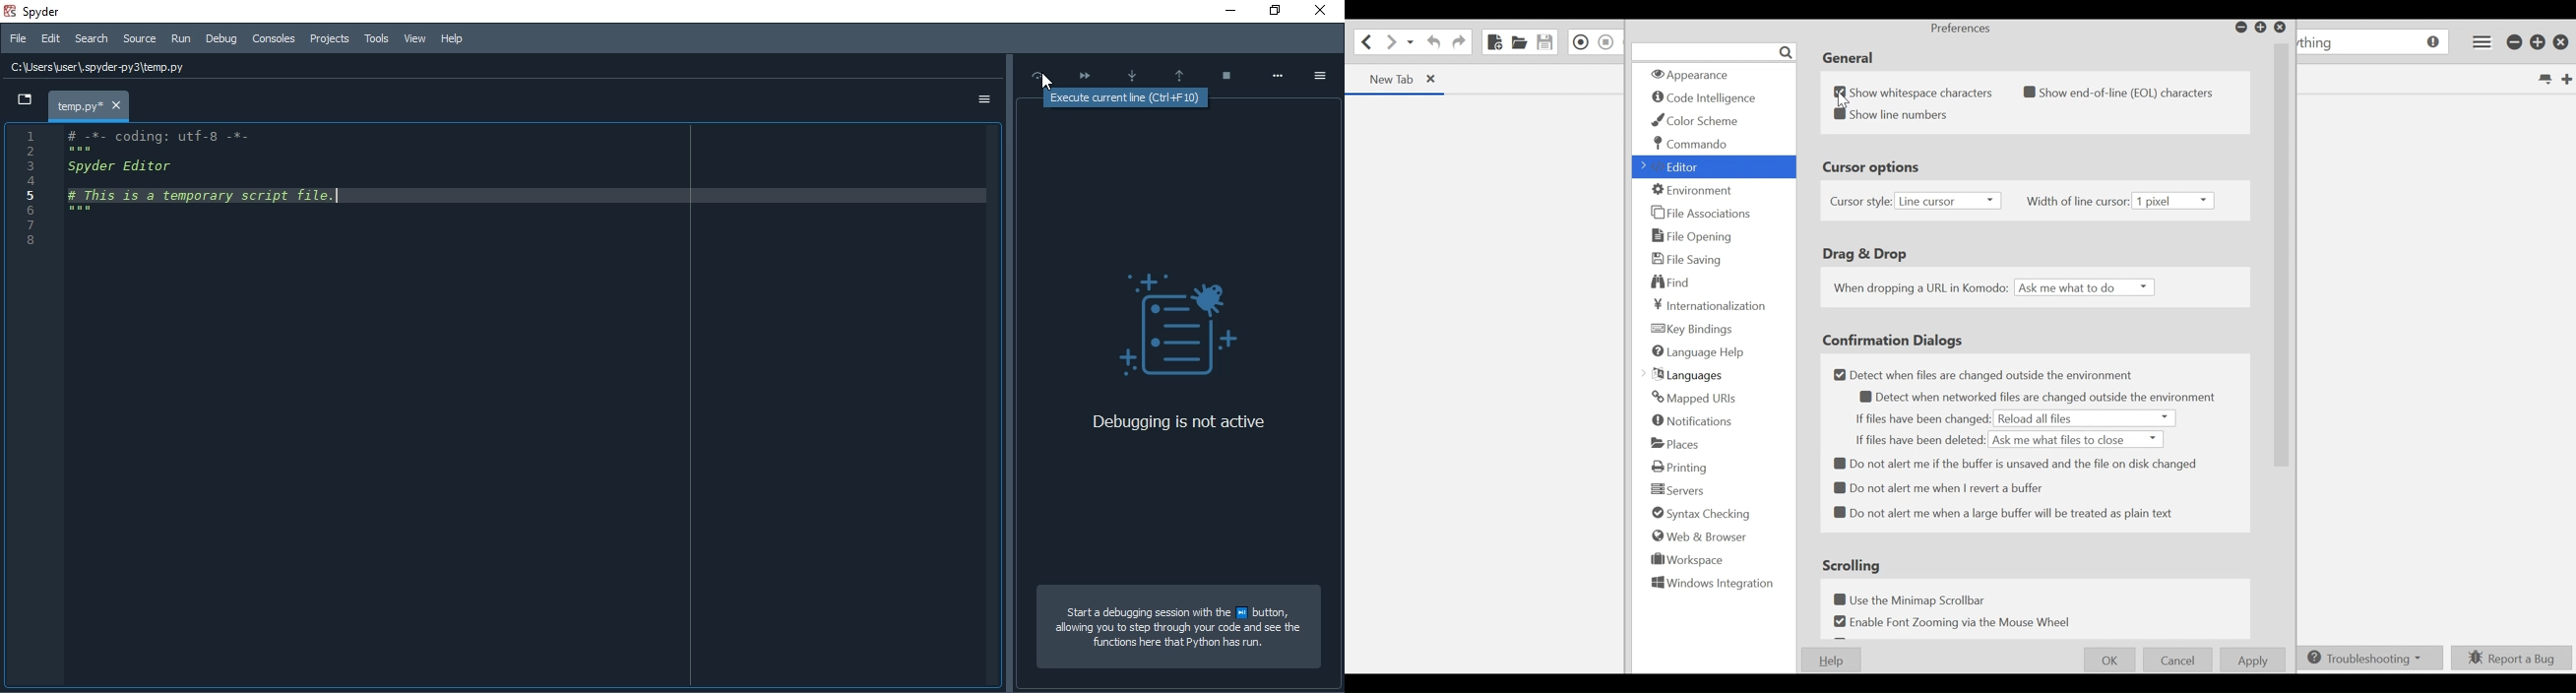  Describe the element at coordinates (414, 37) in the screenshot. I see `View` at that location.